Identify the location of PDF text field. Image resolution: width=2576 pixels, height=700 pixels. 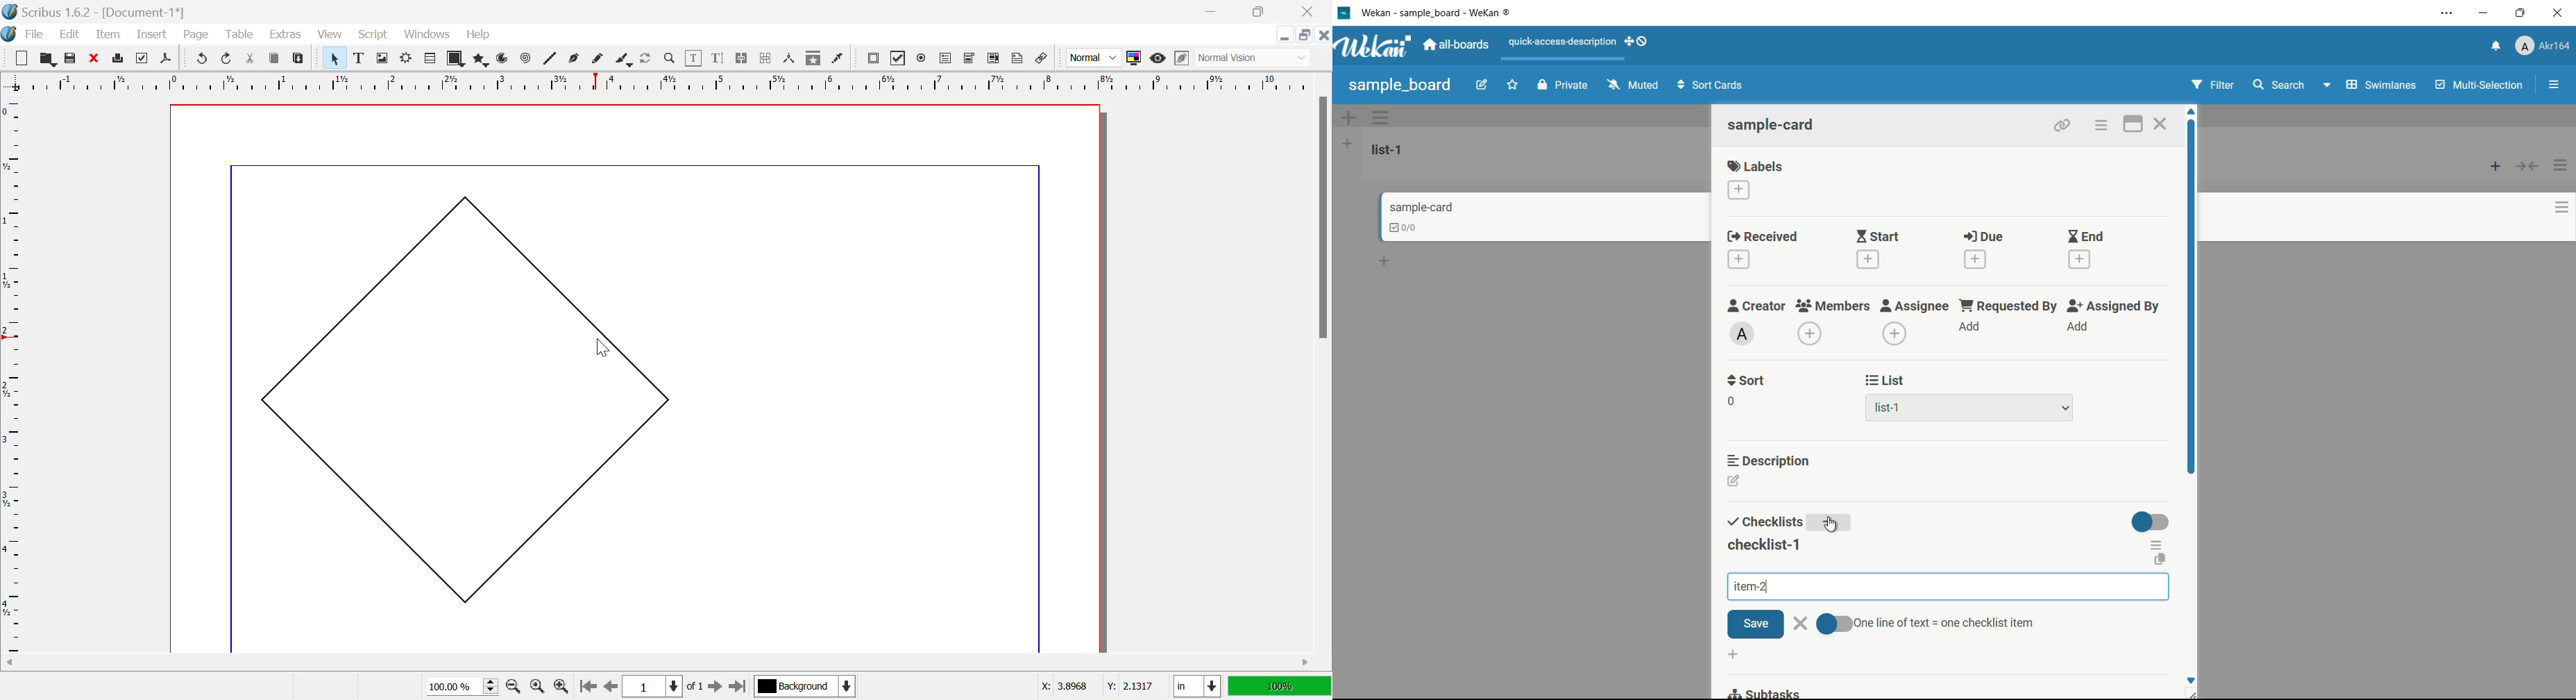
(947, 59).